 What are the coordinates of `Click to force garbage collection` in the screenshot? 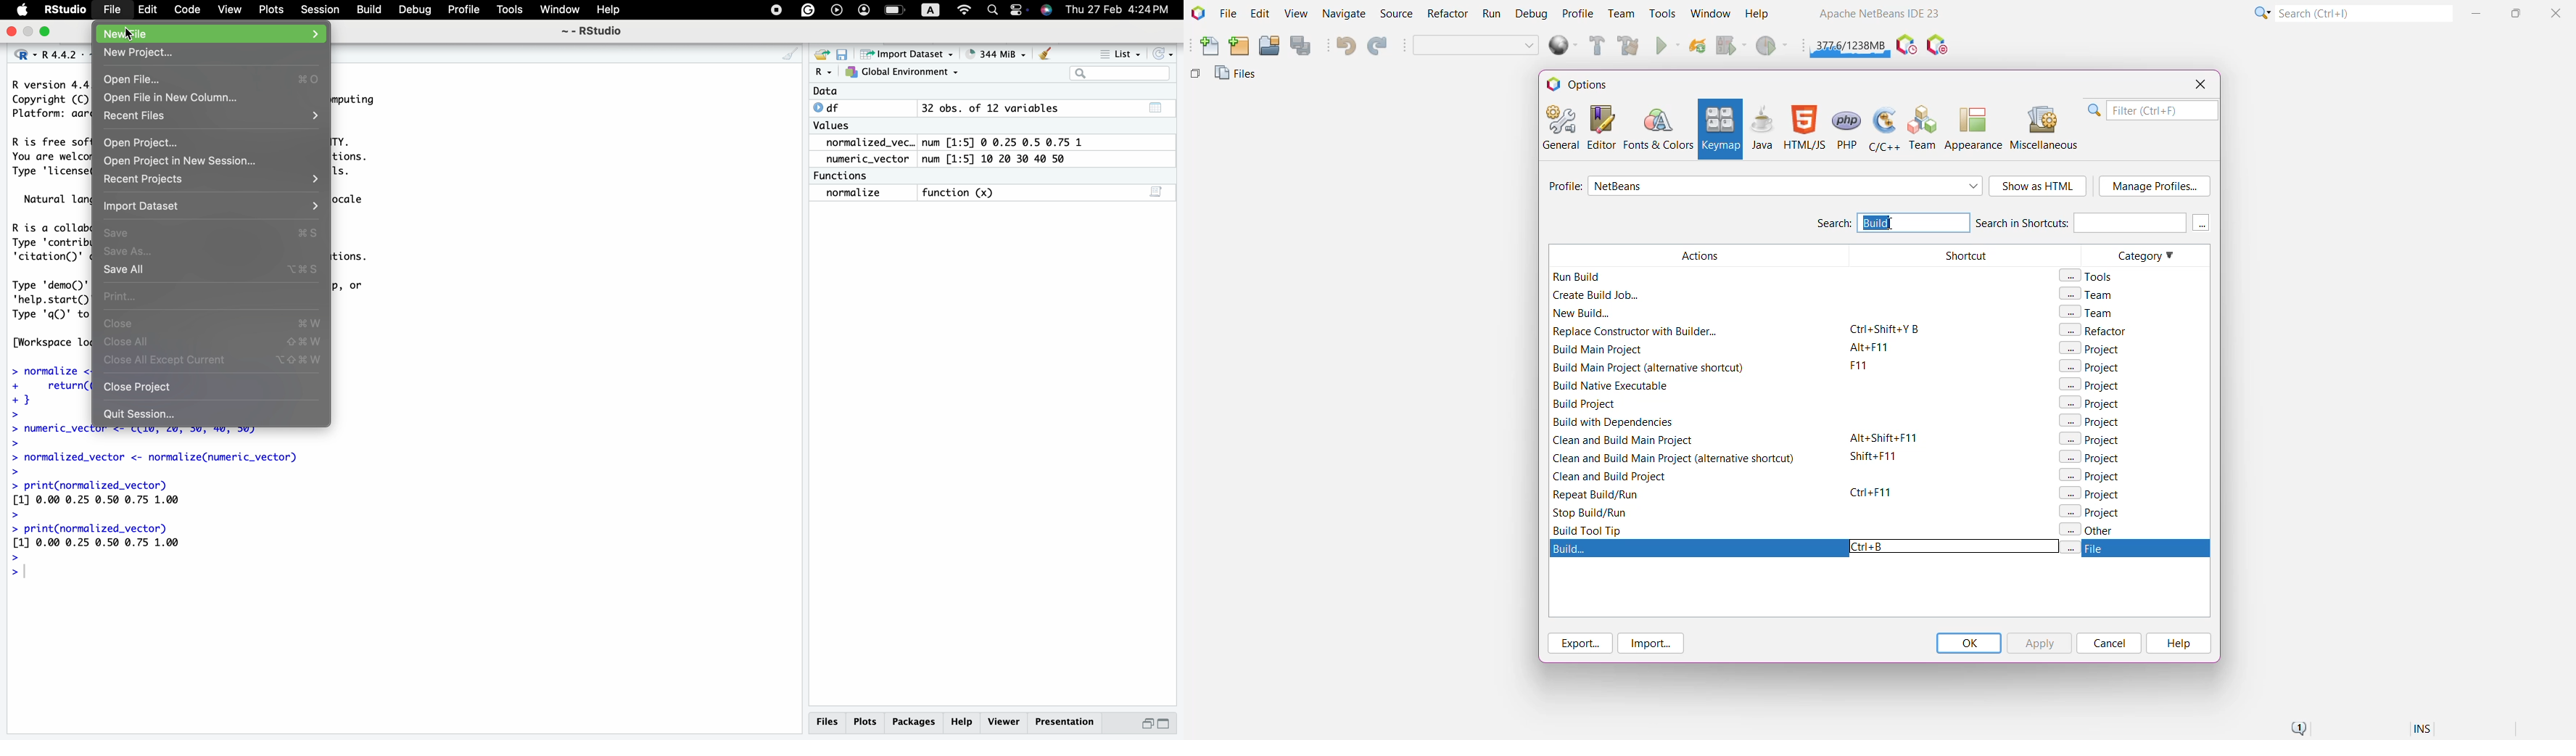 It's located at (1851, 44).